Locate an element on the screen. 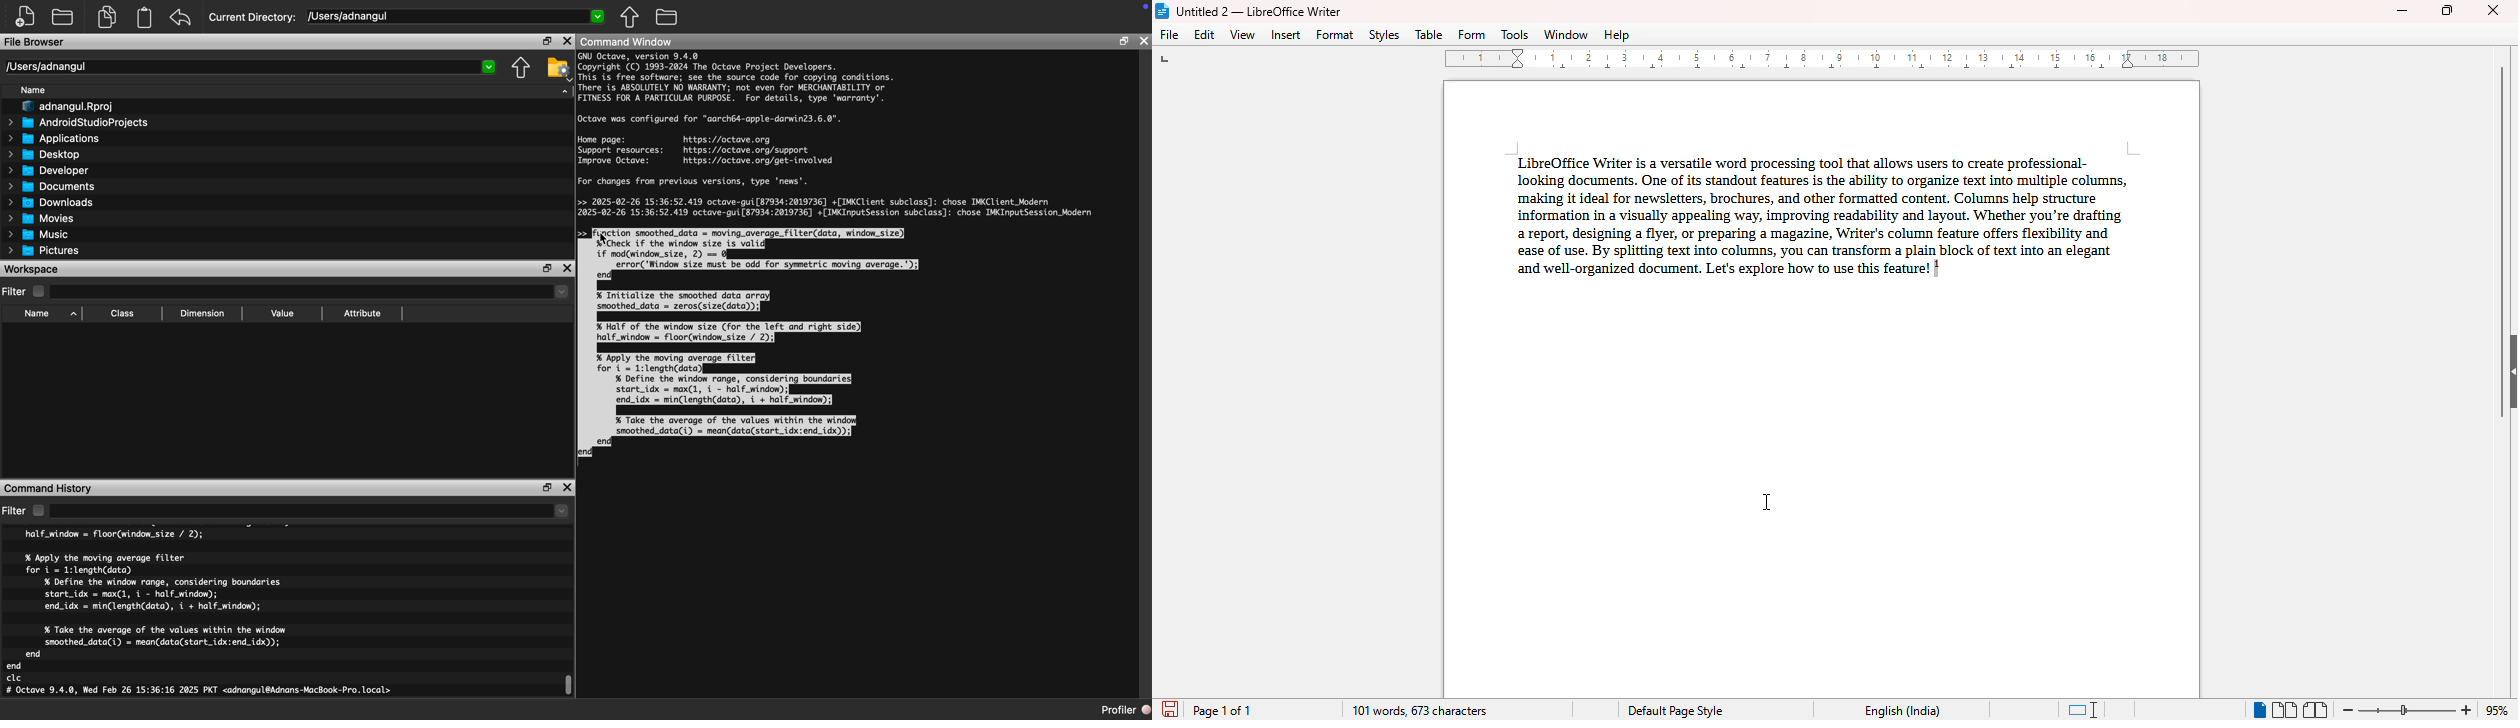 The height and width of the screenshot is (728, 2520). English (India) is located at coordinates (1902, 711).